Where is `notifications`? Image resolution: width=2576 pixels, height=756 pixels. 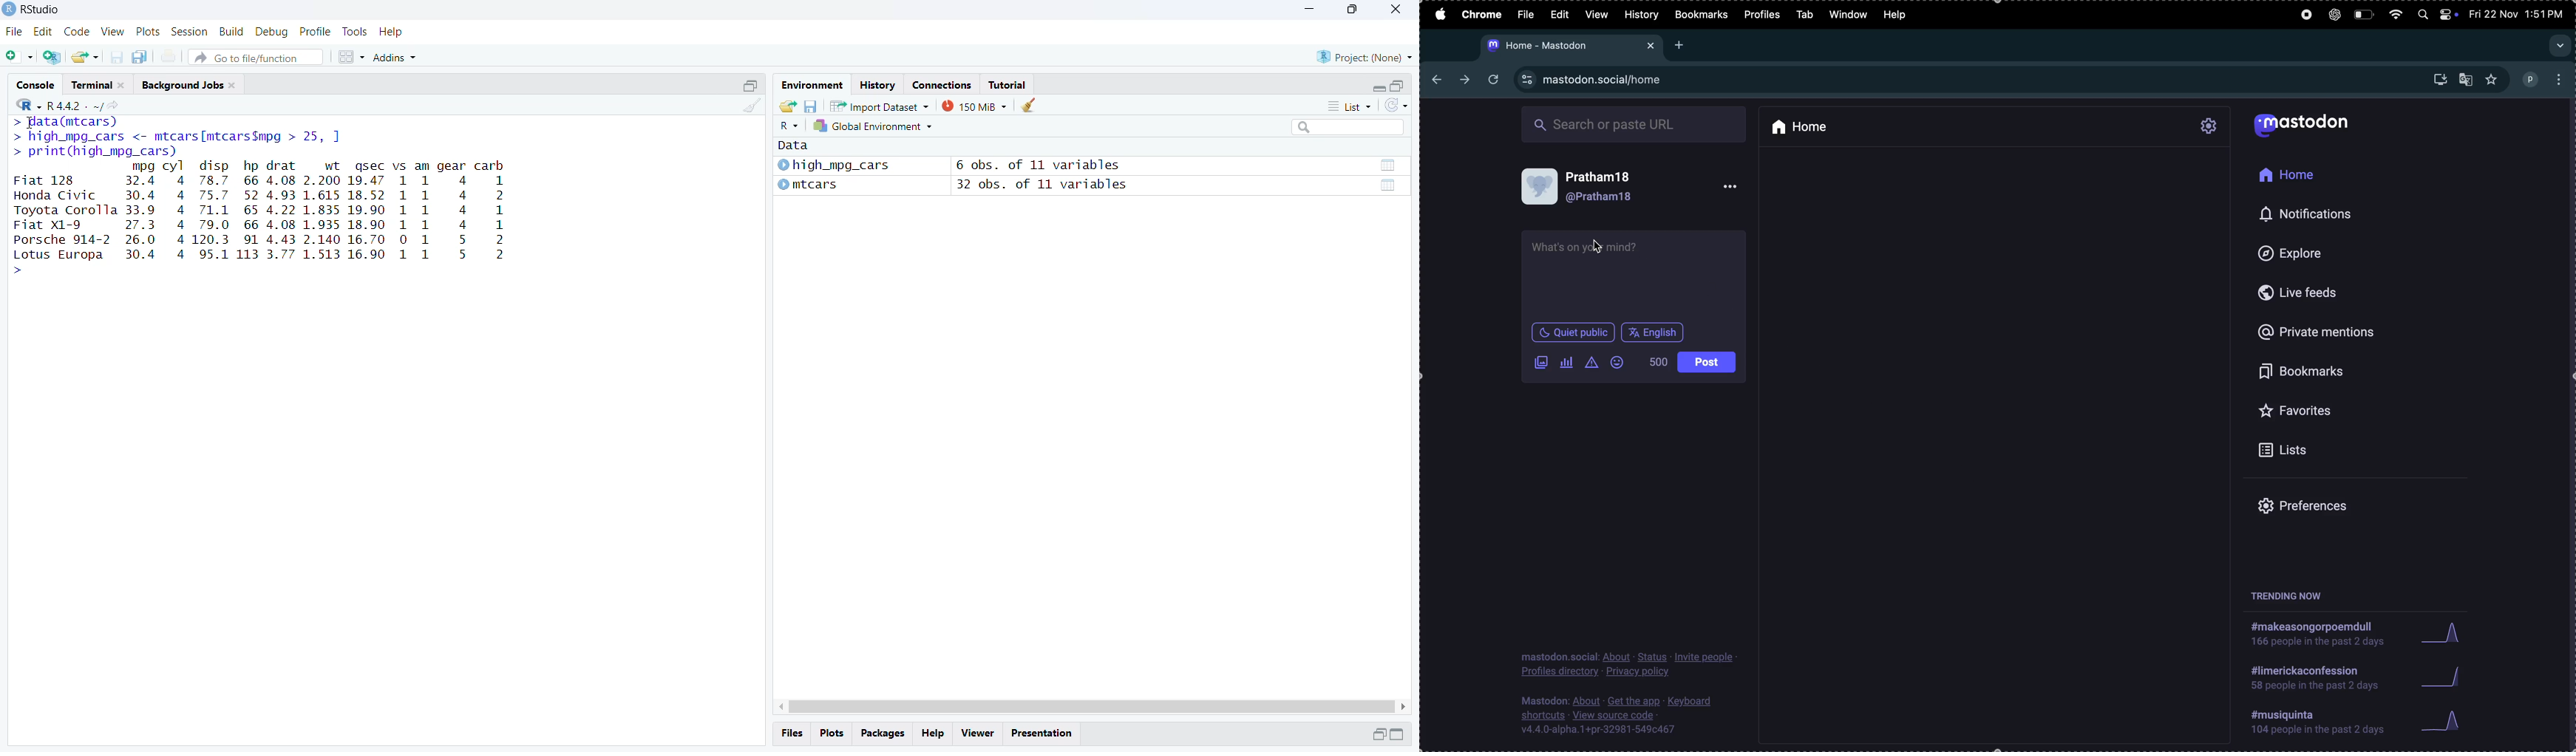 notifications is located at coordinates (2325, 213).